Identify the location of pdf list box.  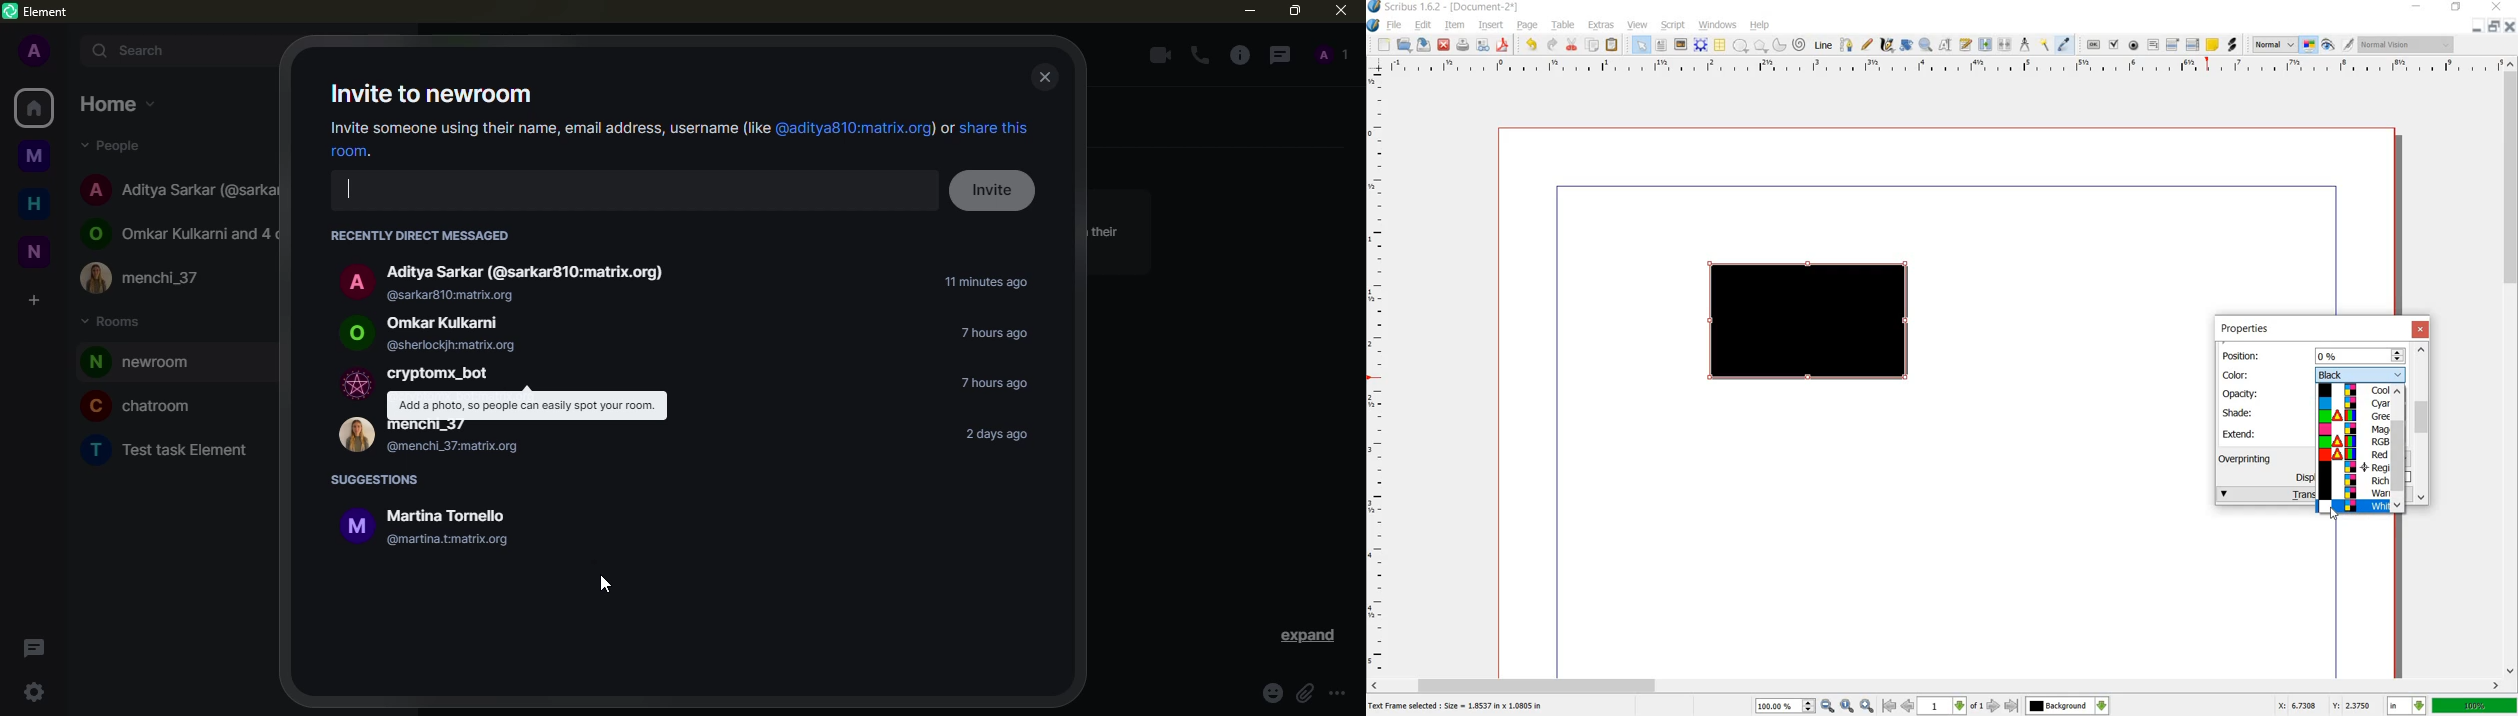
(2192, 44).